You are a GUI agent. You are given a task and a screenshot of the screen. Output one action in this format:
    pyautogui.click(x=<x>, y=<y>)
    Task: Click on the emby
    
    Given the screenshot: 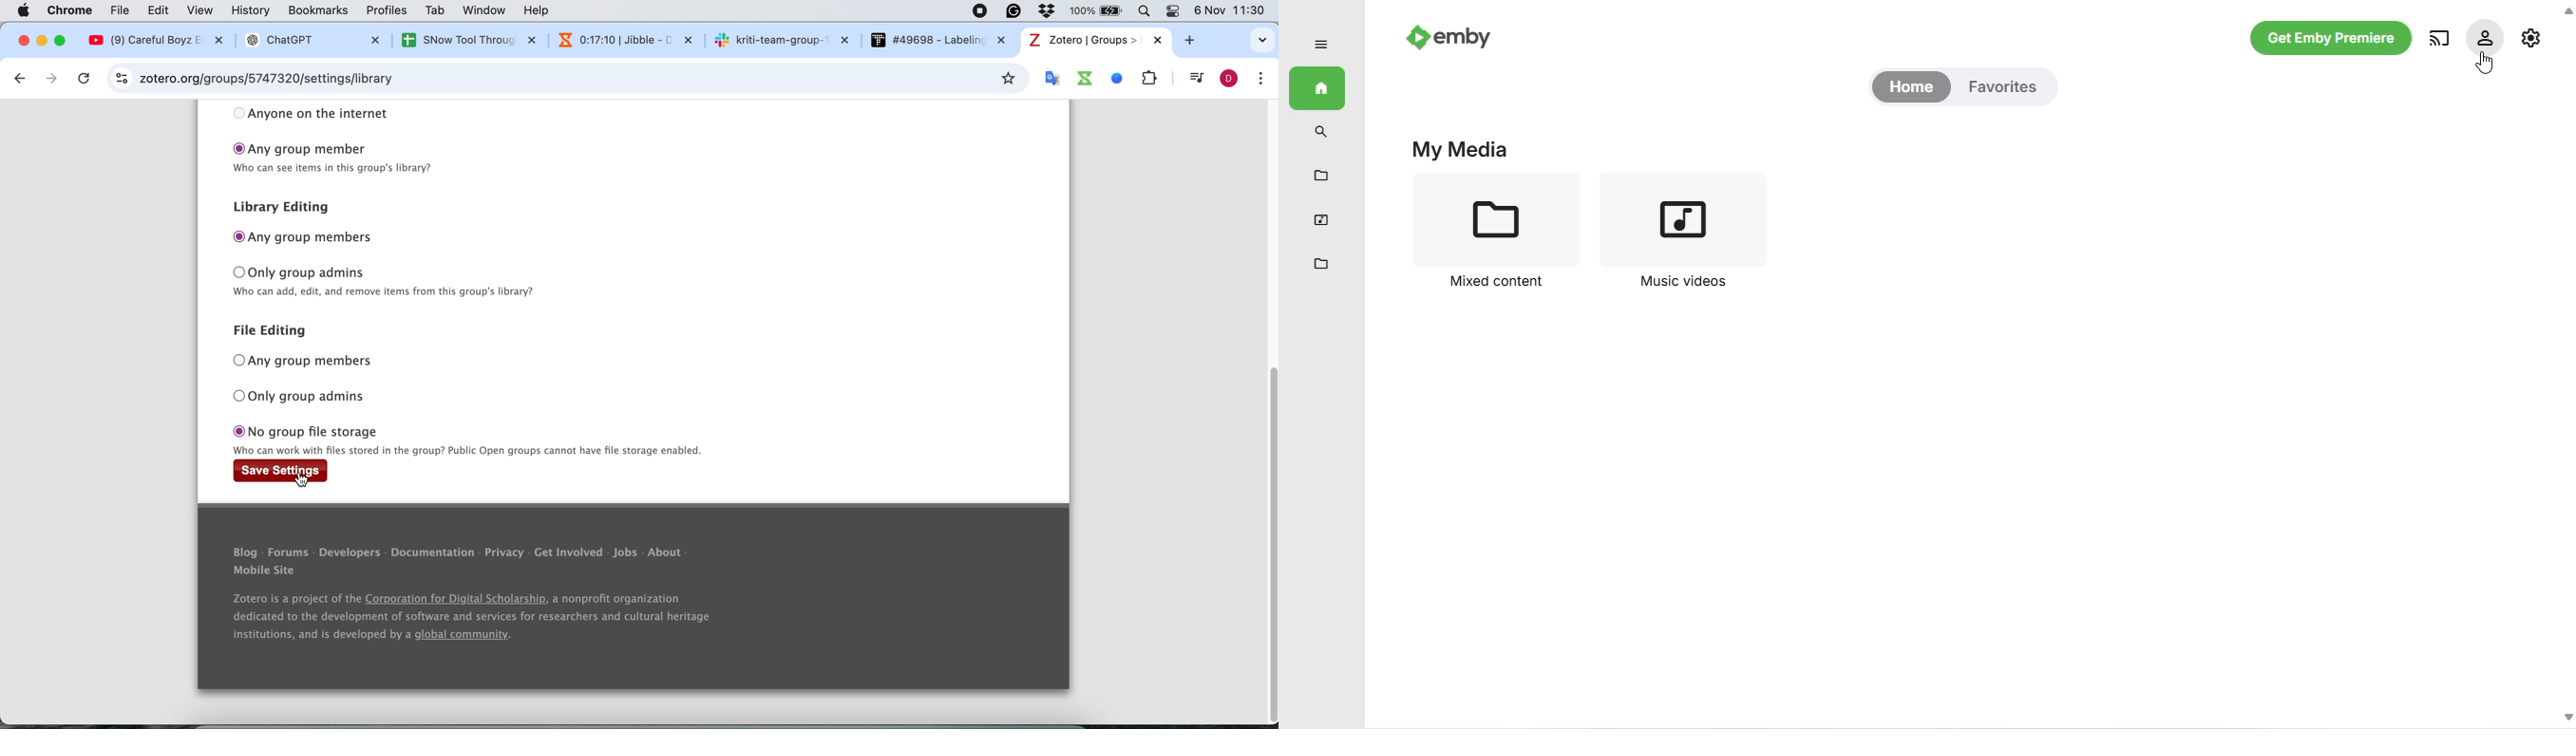 What is the action you would take?
    pyautogui.click(x=1449, y=35)
    